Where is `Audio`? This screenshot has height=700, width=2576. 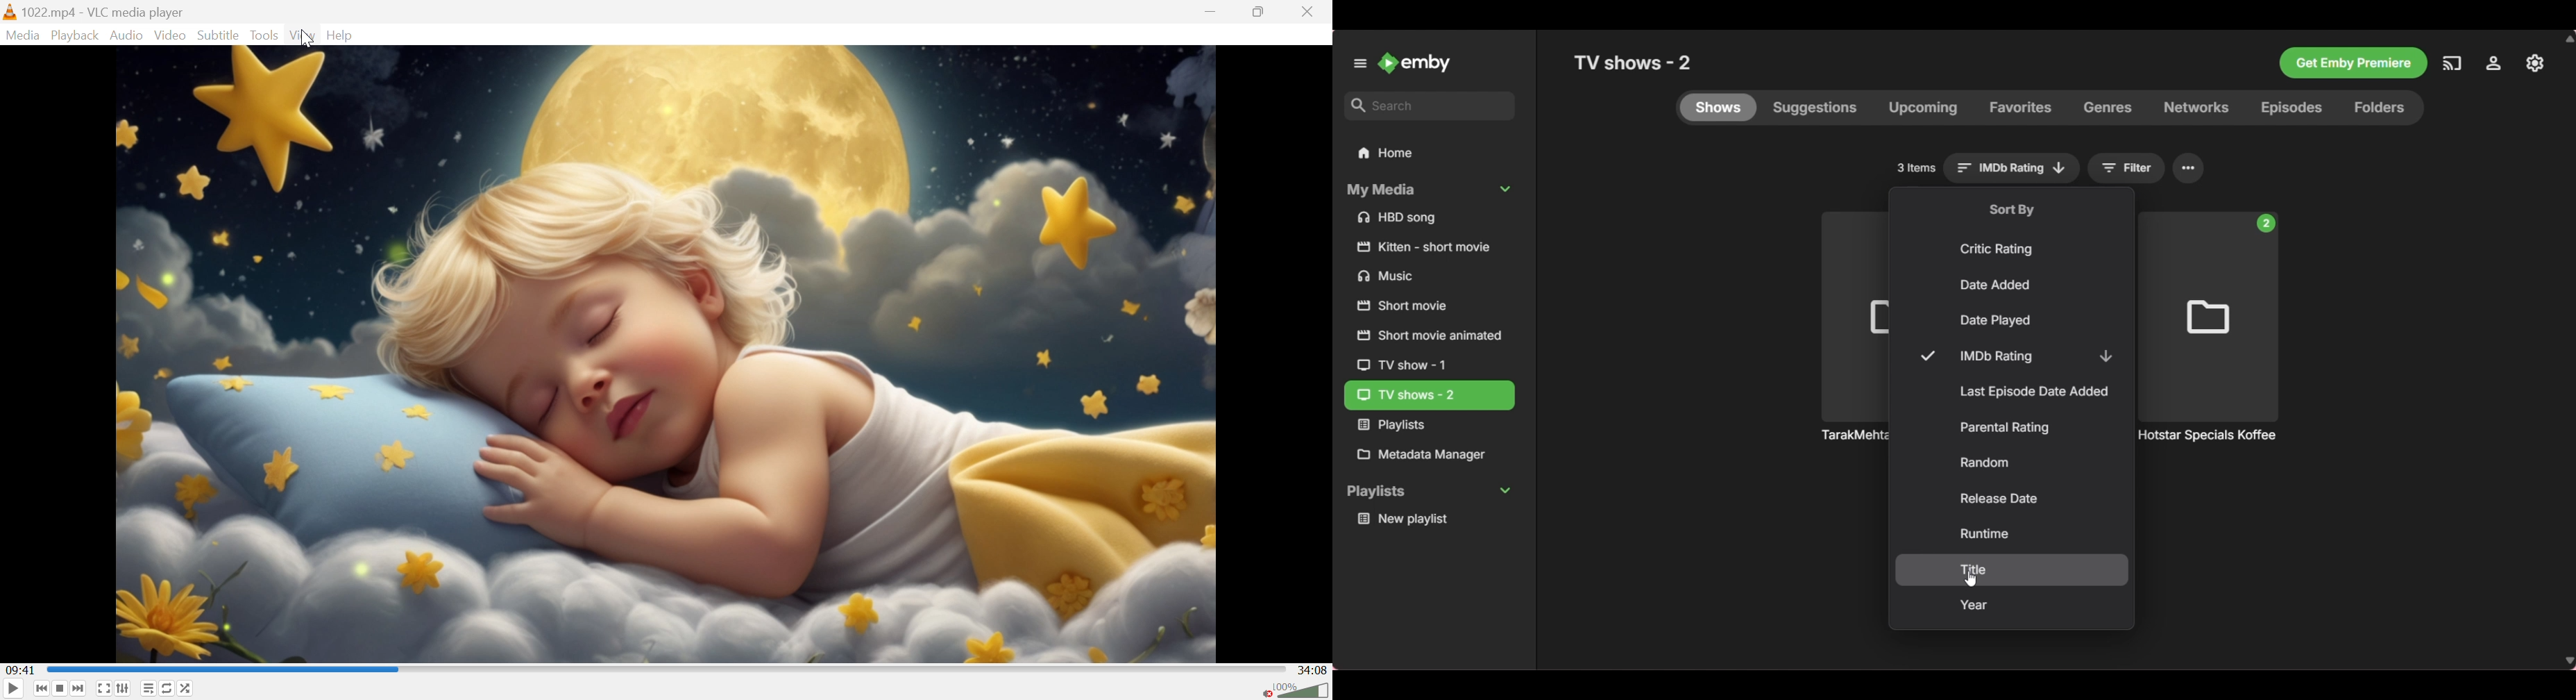
Audio is located at coordinates (127, 35).